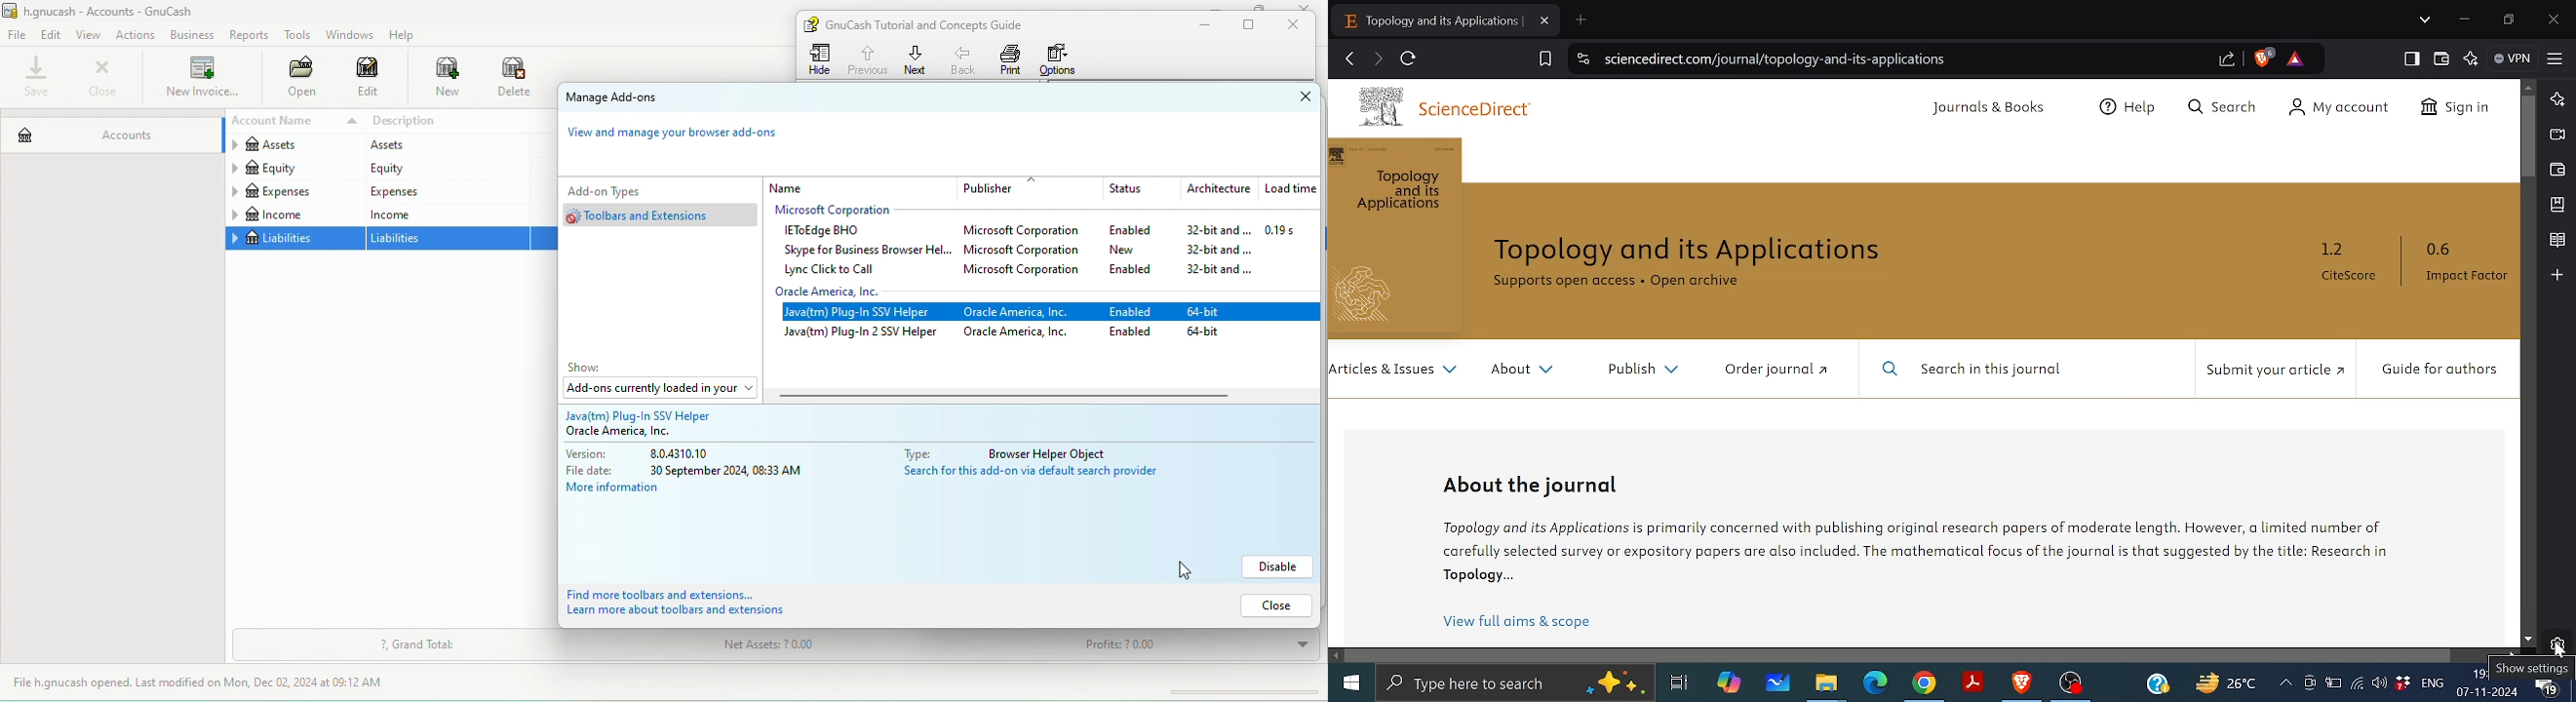 The height and width of the screenshot is (728, 2576). What do you see at coordinates (1299, 25) in the screenshot?
I see `close` at bounding box center [1299, 25].